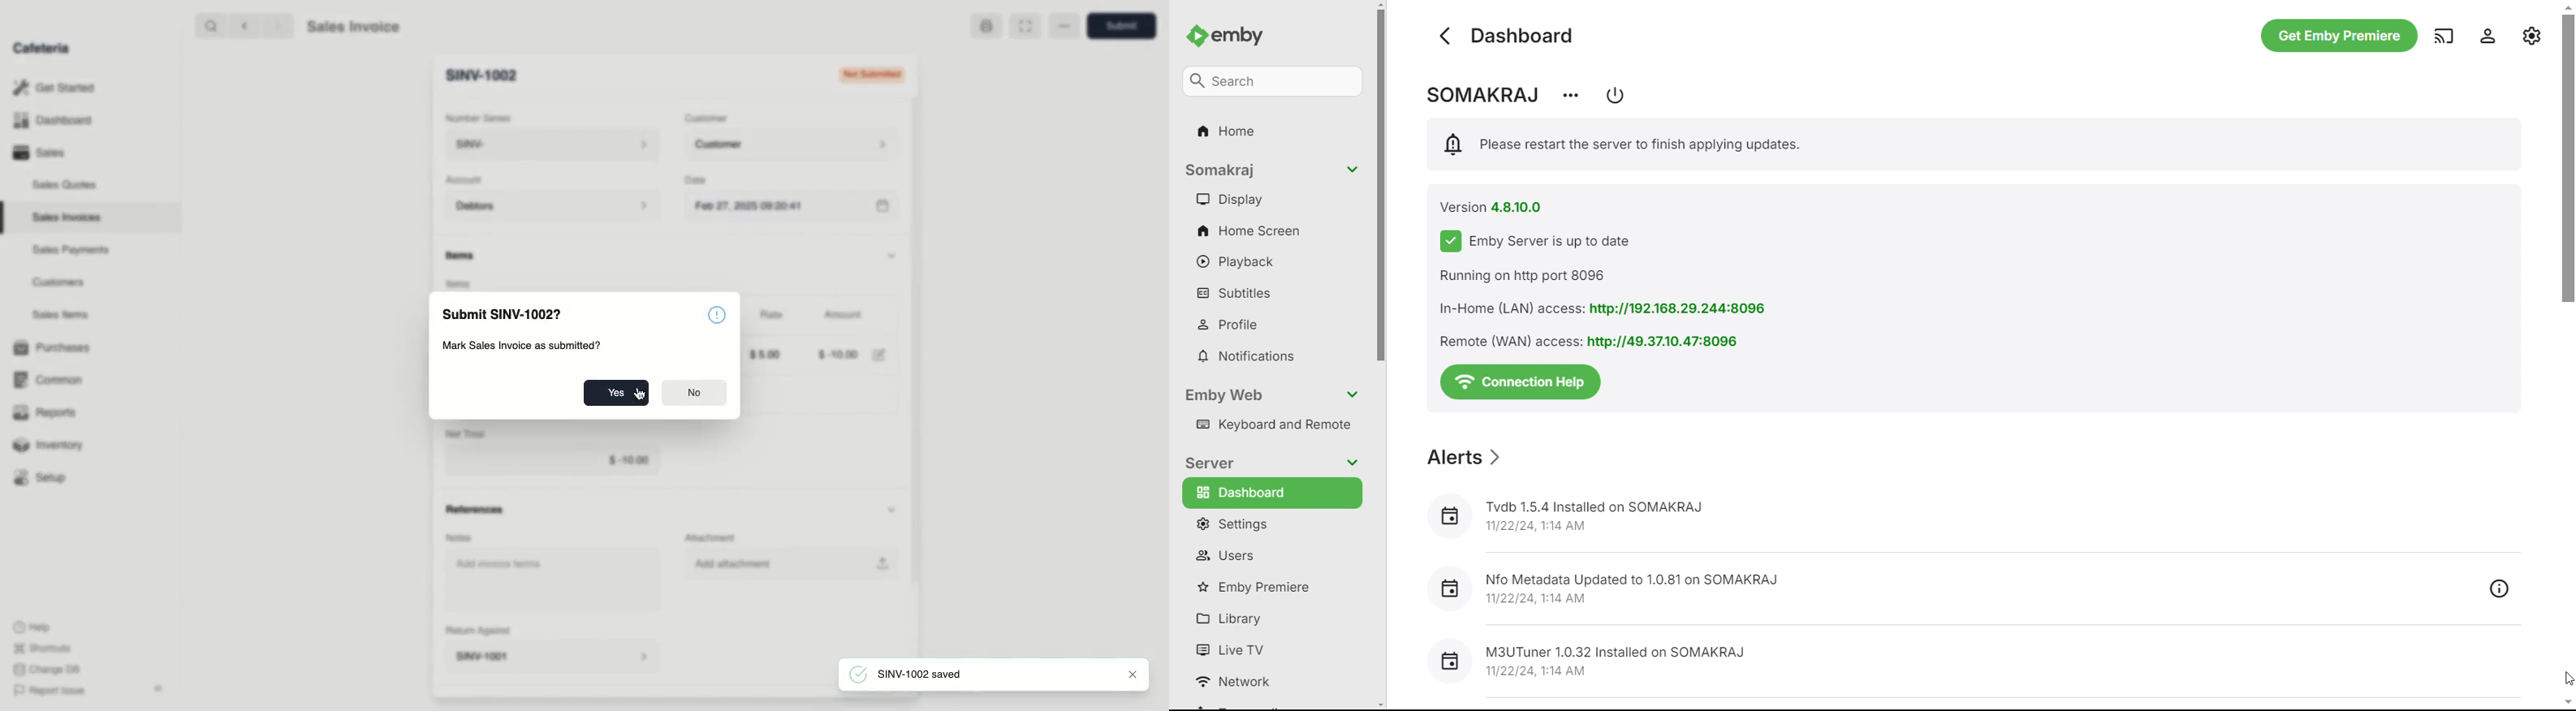 The image size is (2576, 728). What do you see at coordinates (1273, 292) in the screenshot?
I see `subtitles` at bounding box center [1273, 292].